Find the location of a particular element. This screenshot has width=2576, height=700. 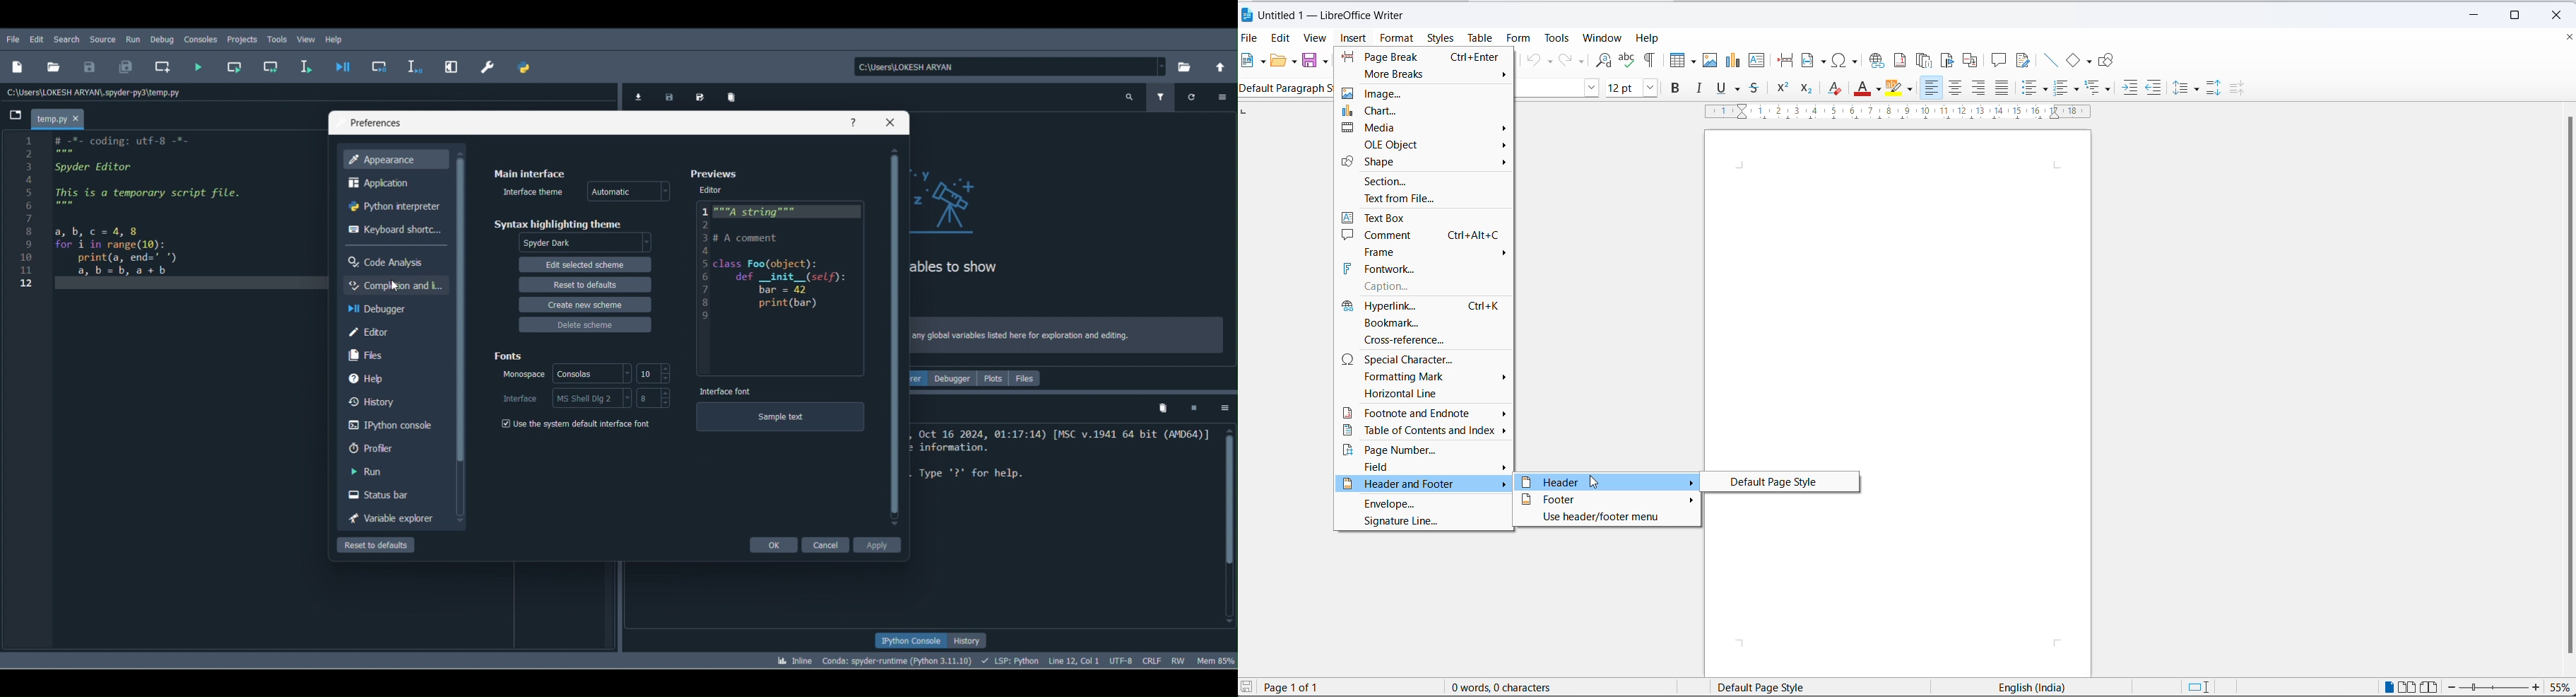

zoom percentage is located at coordinates (2560, 688).